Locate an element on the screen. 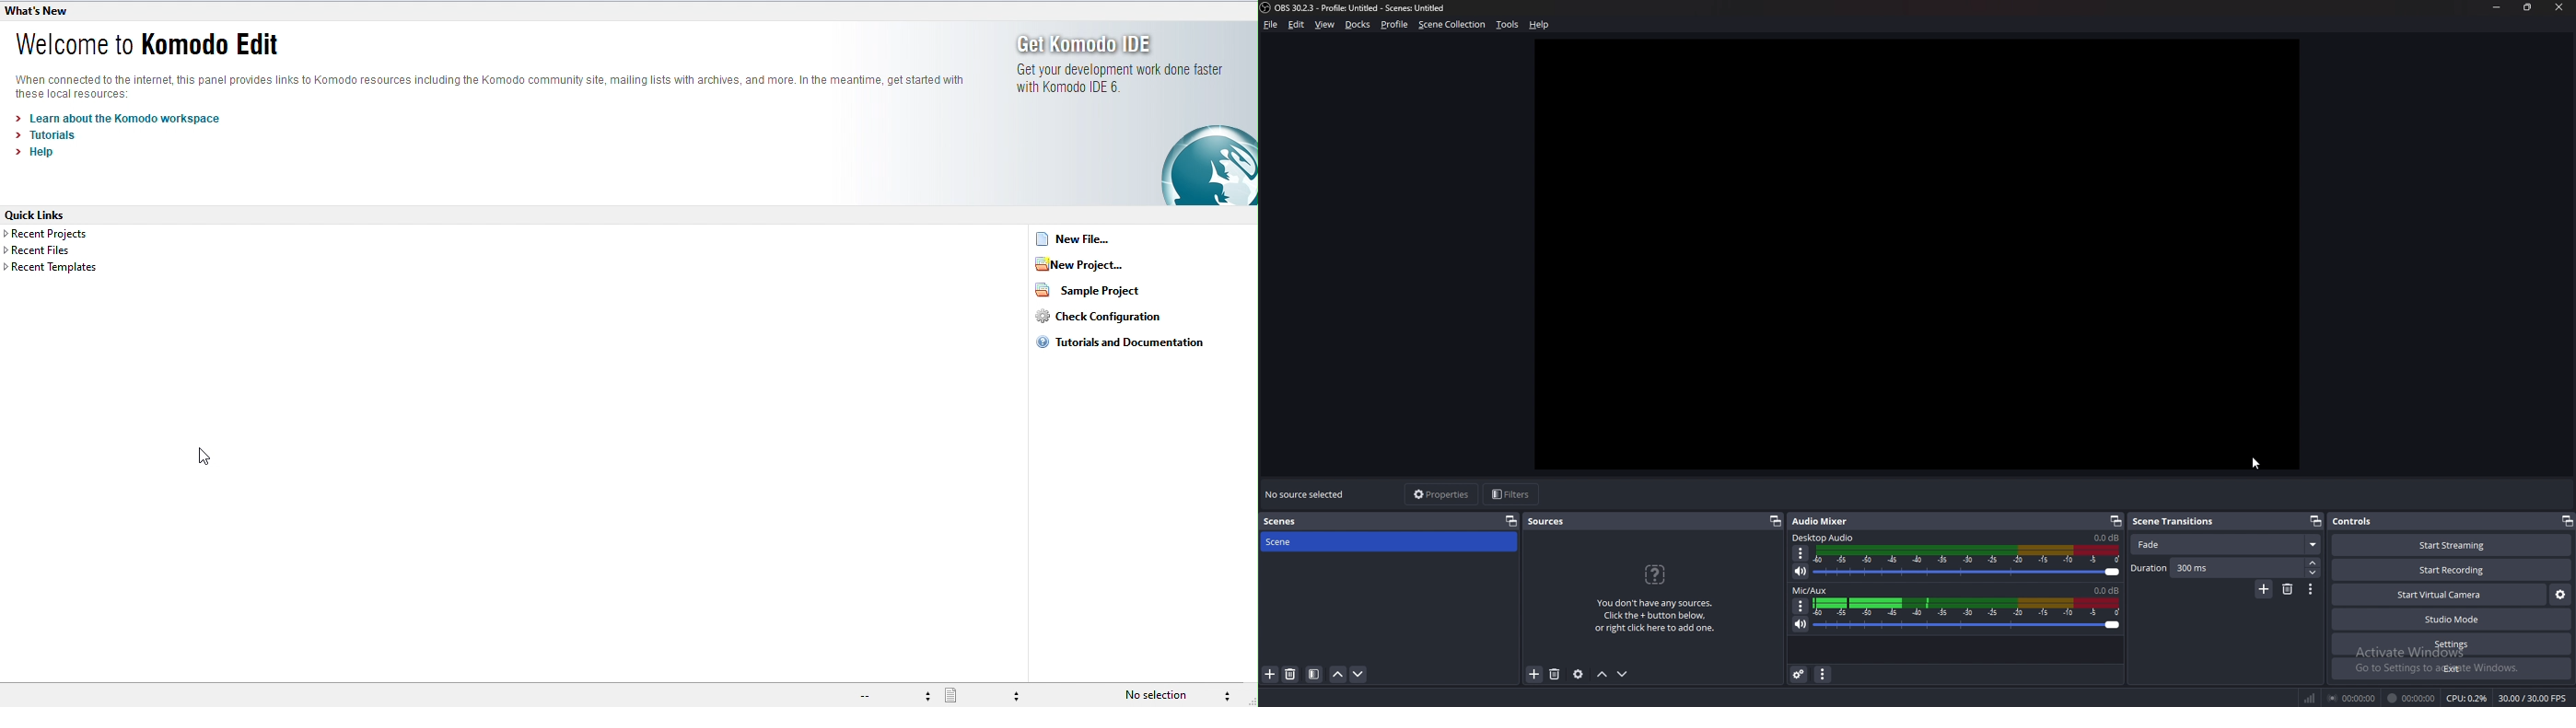  OBS LOGO is located at coordinates (1266, 9).